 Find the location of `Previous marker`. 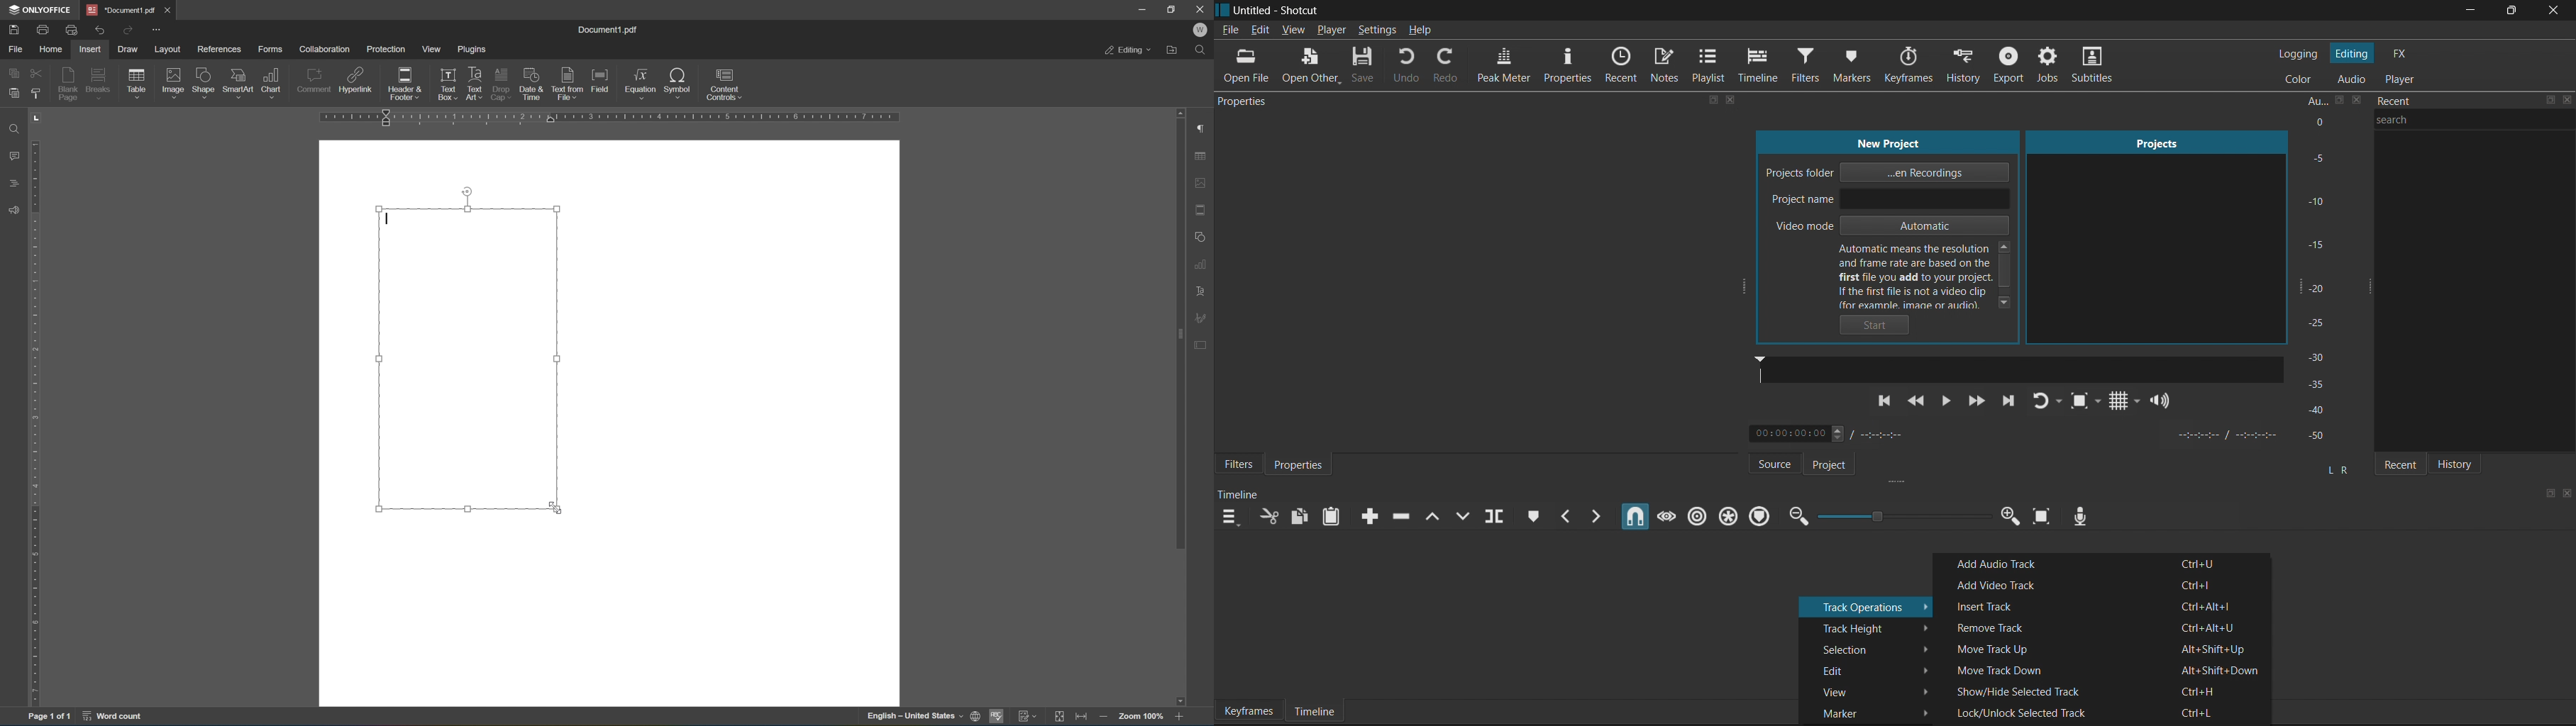

Previous marker is located at coordinates (1566, 516).